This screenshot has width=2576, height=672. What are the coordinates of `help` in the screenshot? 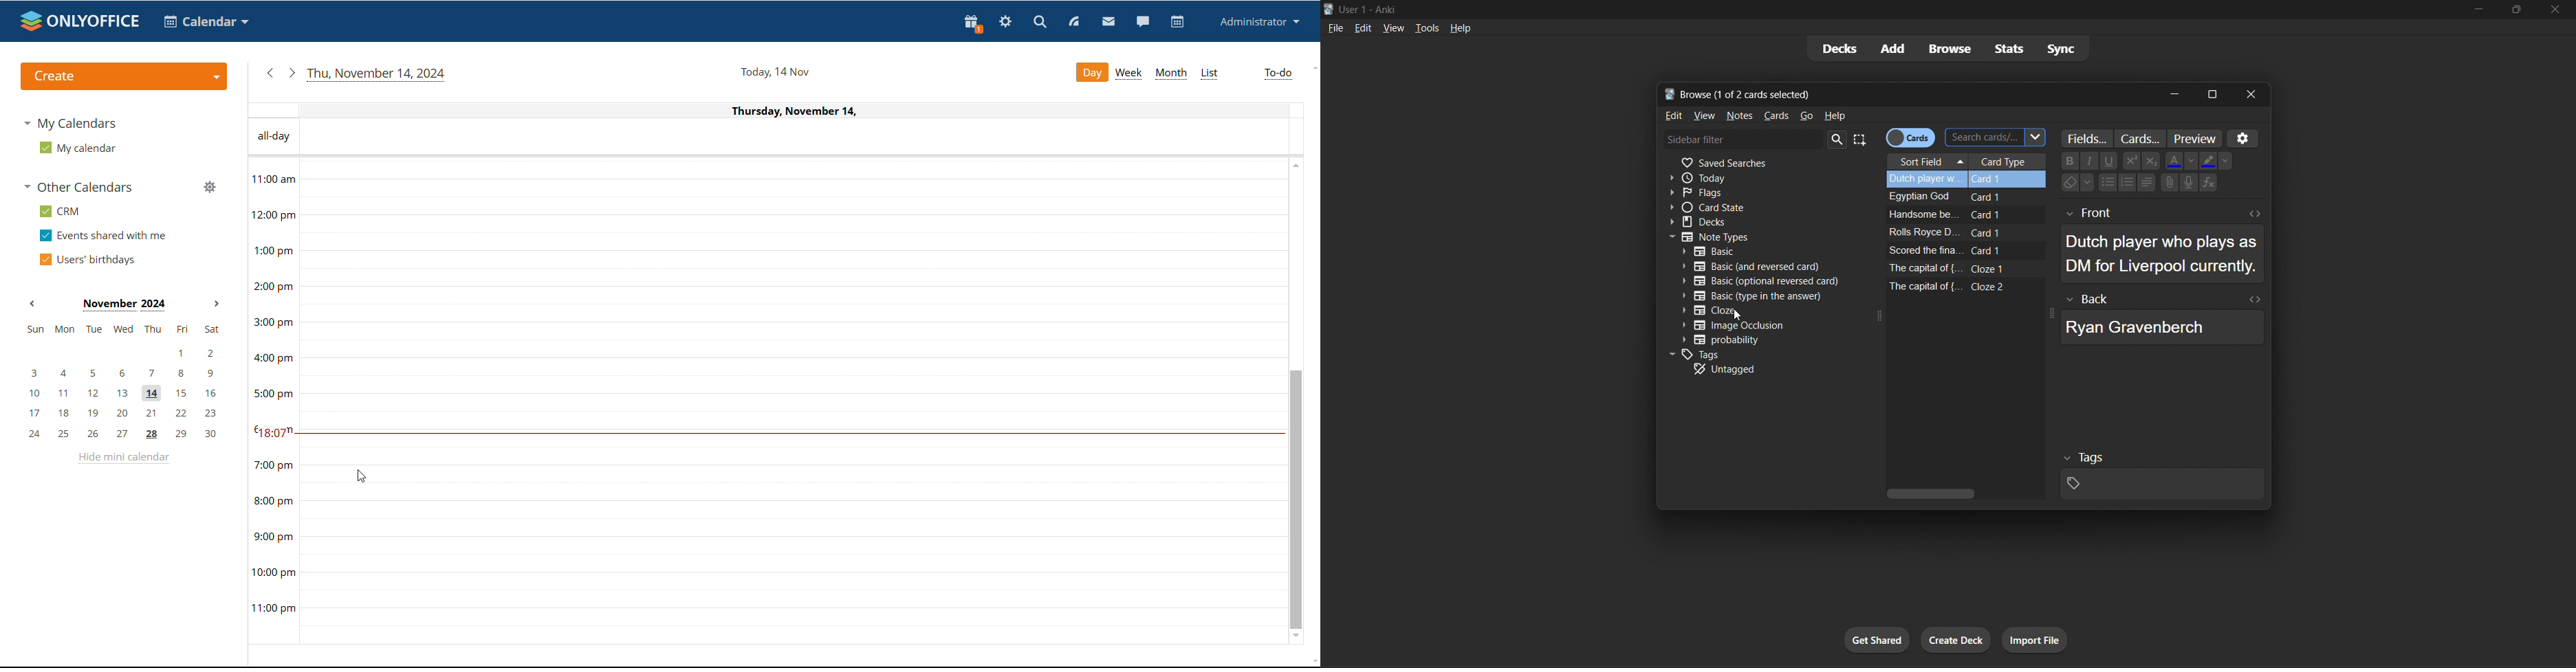 It's located at (1464, 27).